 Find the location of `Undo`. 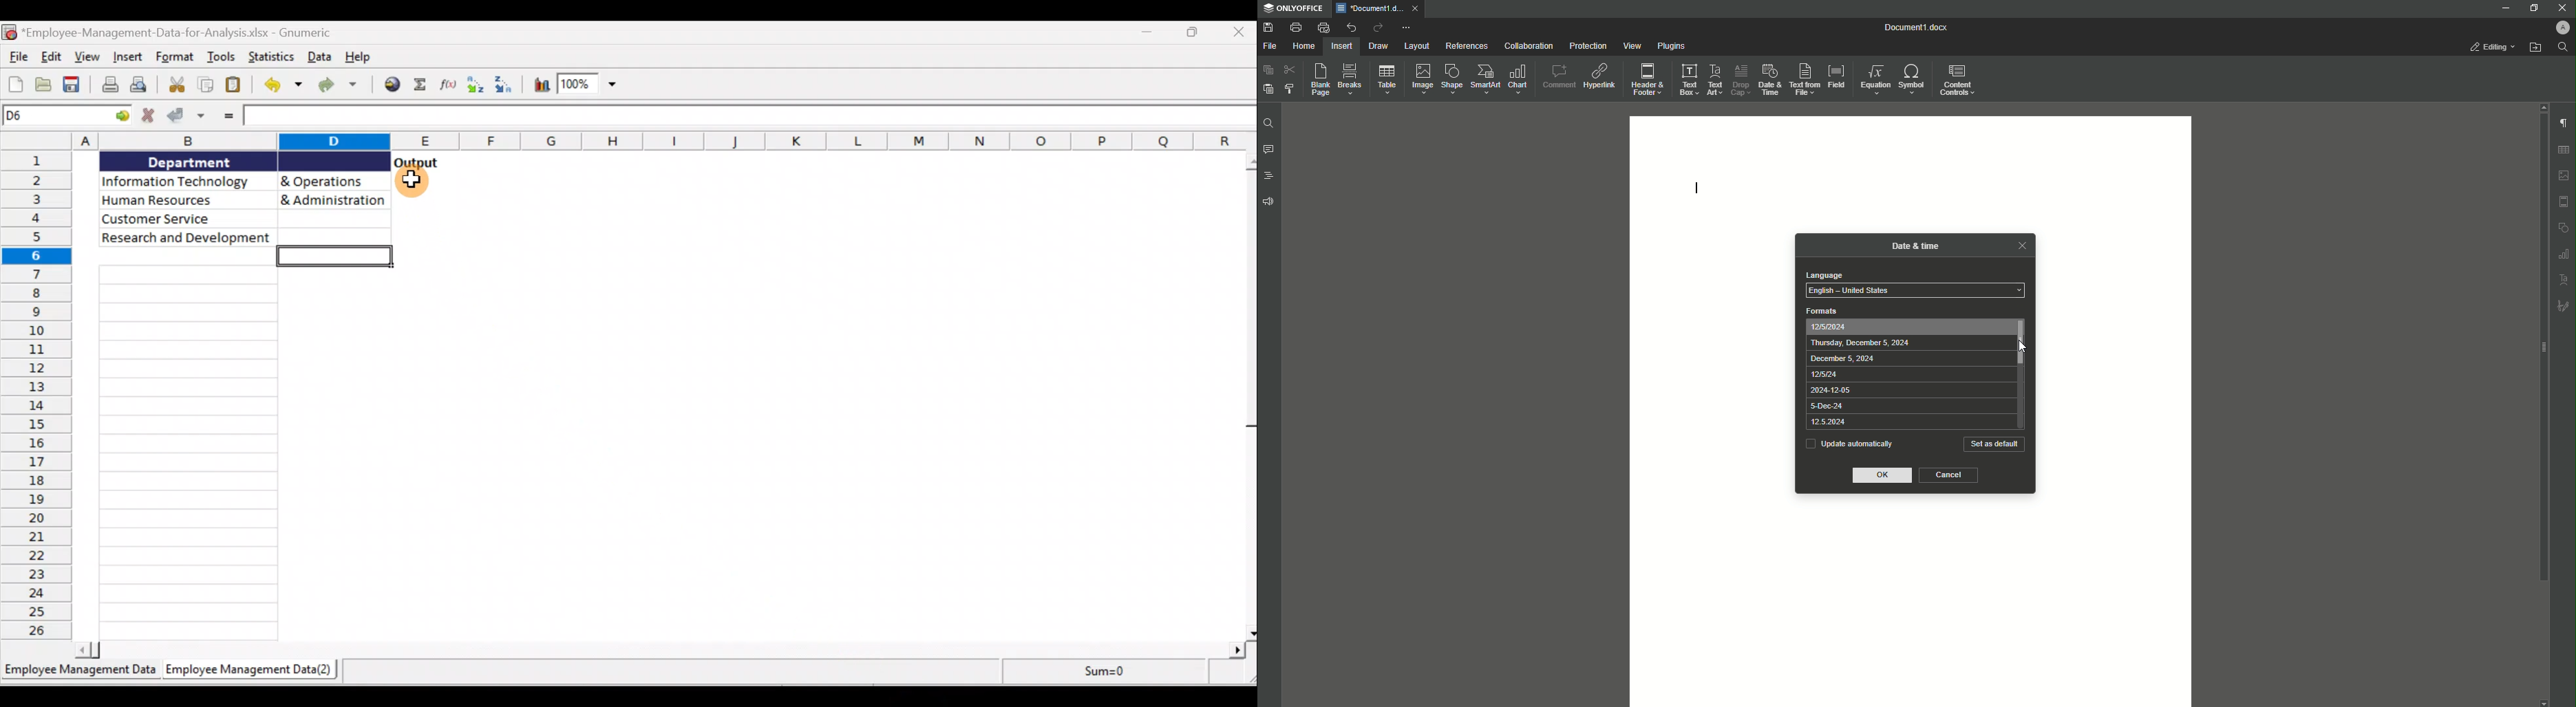

Undo is located at coordinates (1350, 27).